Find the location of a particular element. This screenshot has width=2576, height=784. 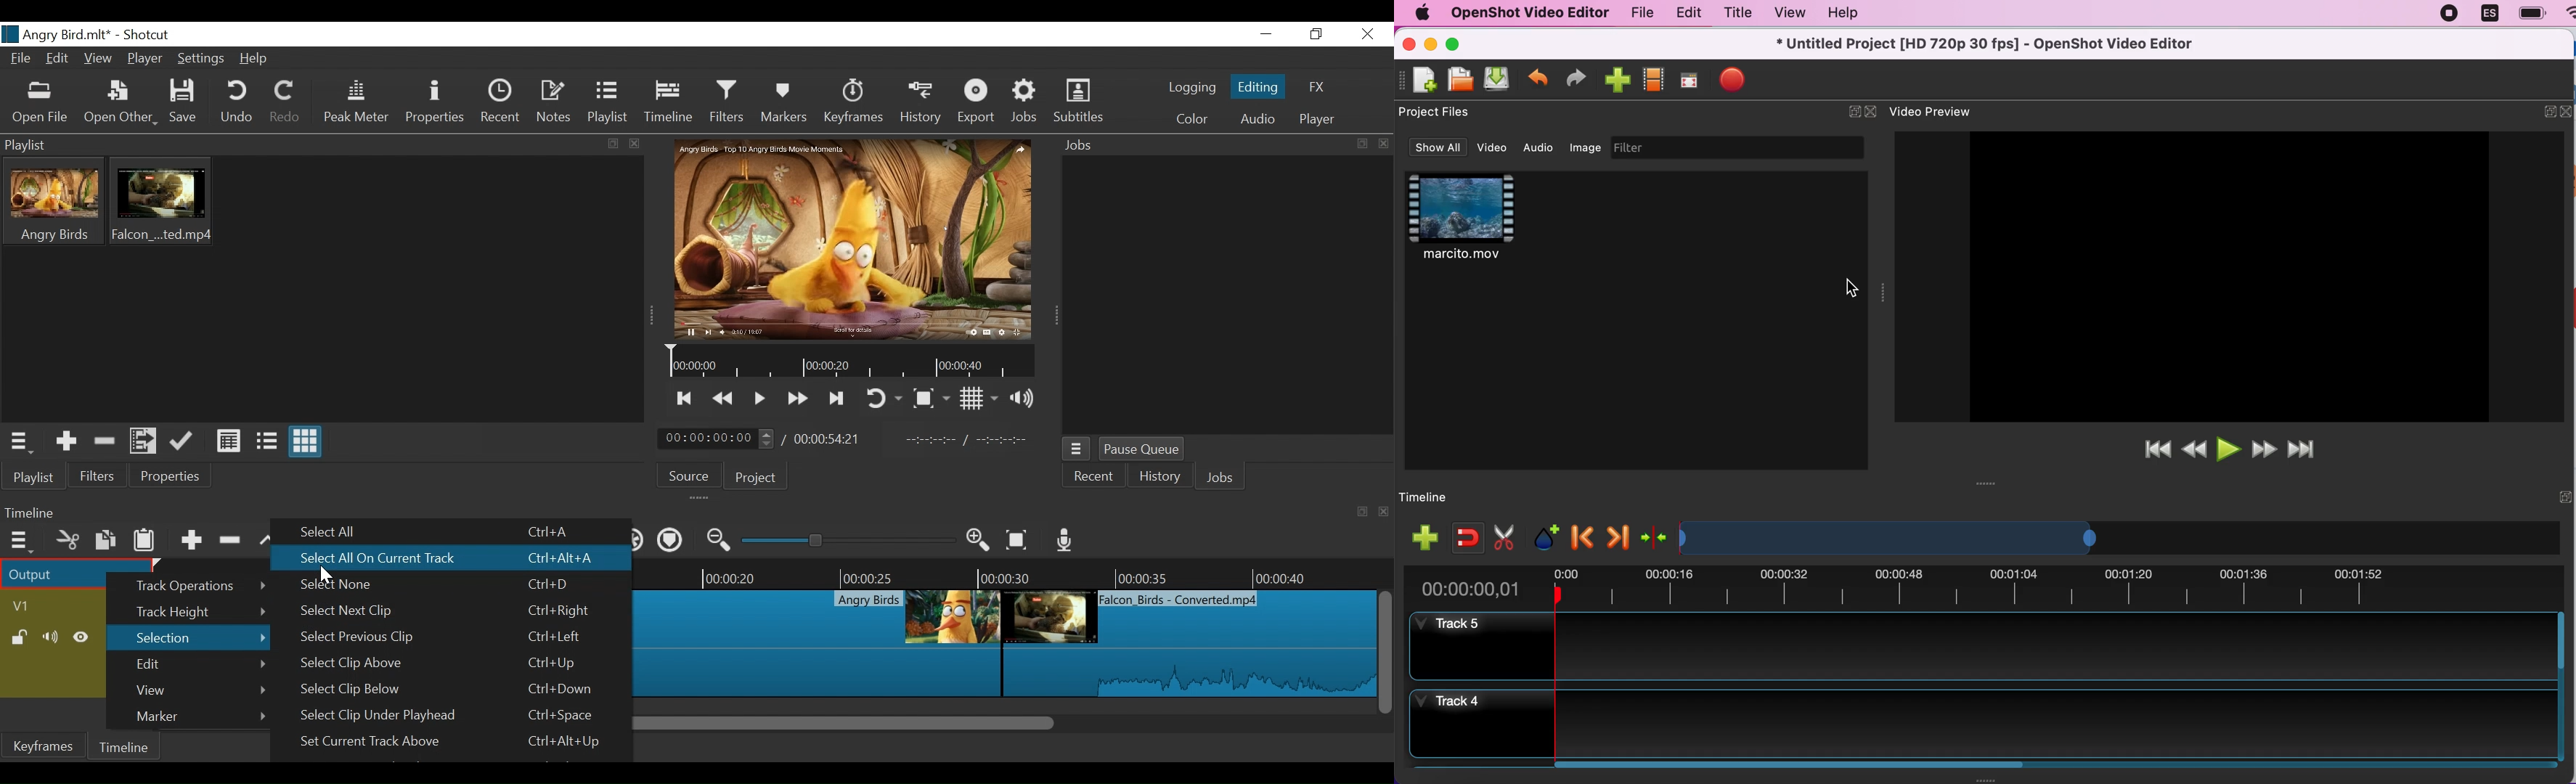

Clip is located at coordinates (54, 200).